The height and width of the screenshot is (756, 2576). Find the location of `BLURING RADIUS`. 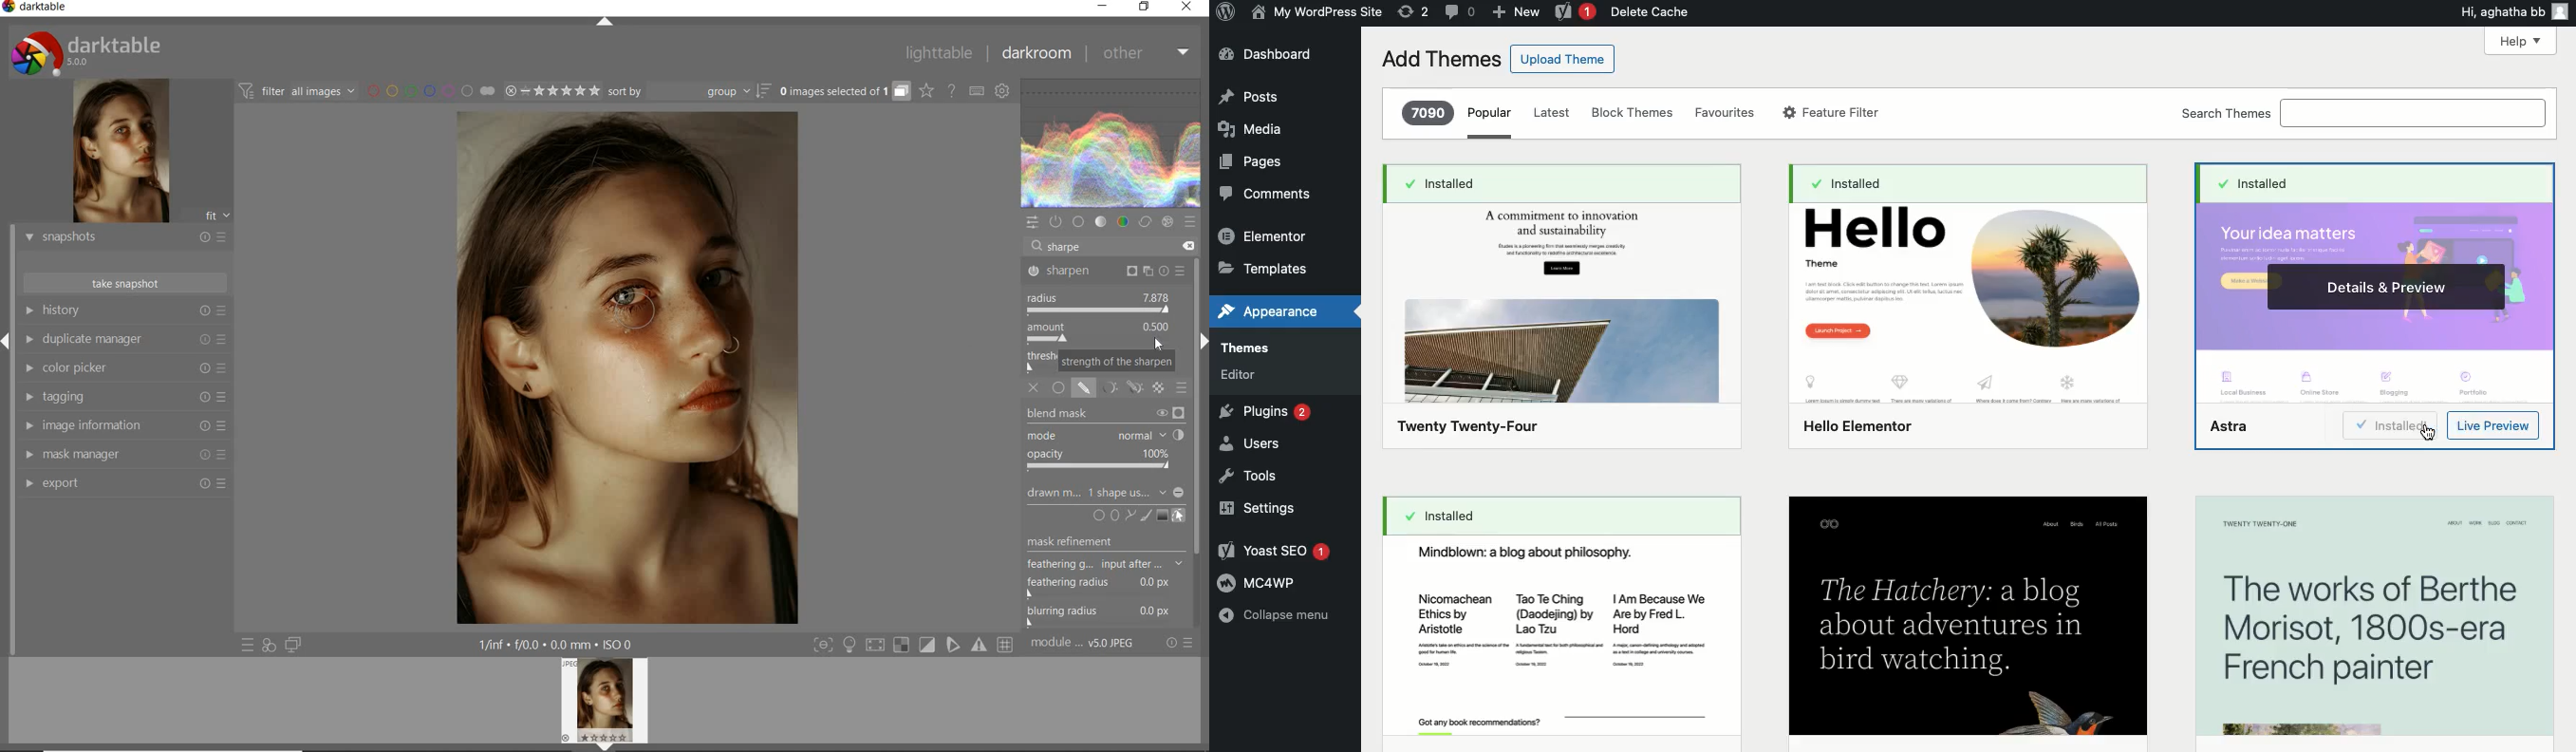

BLURING RADIUS is located at coordinates (1107, 613).